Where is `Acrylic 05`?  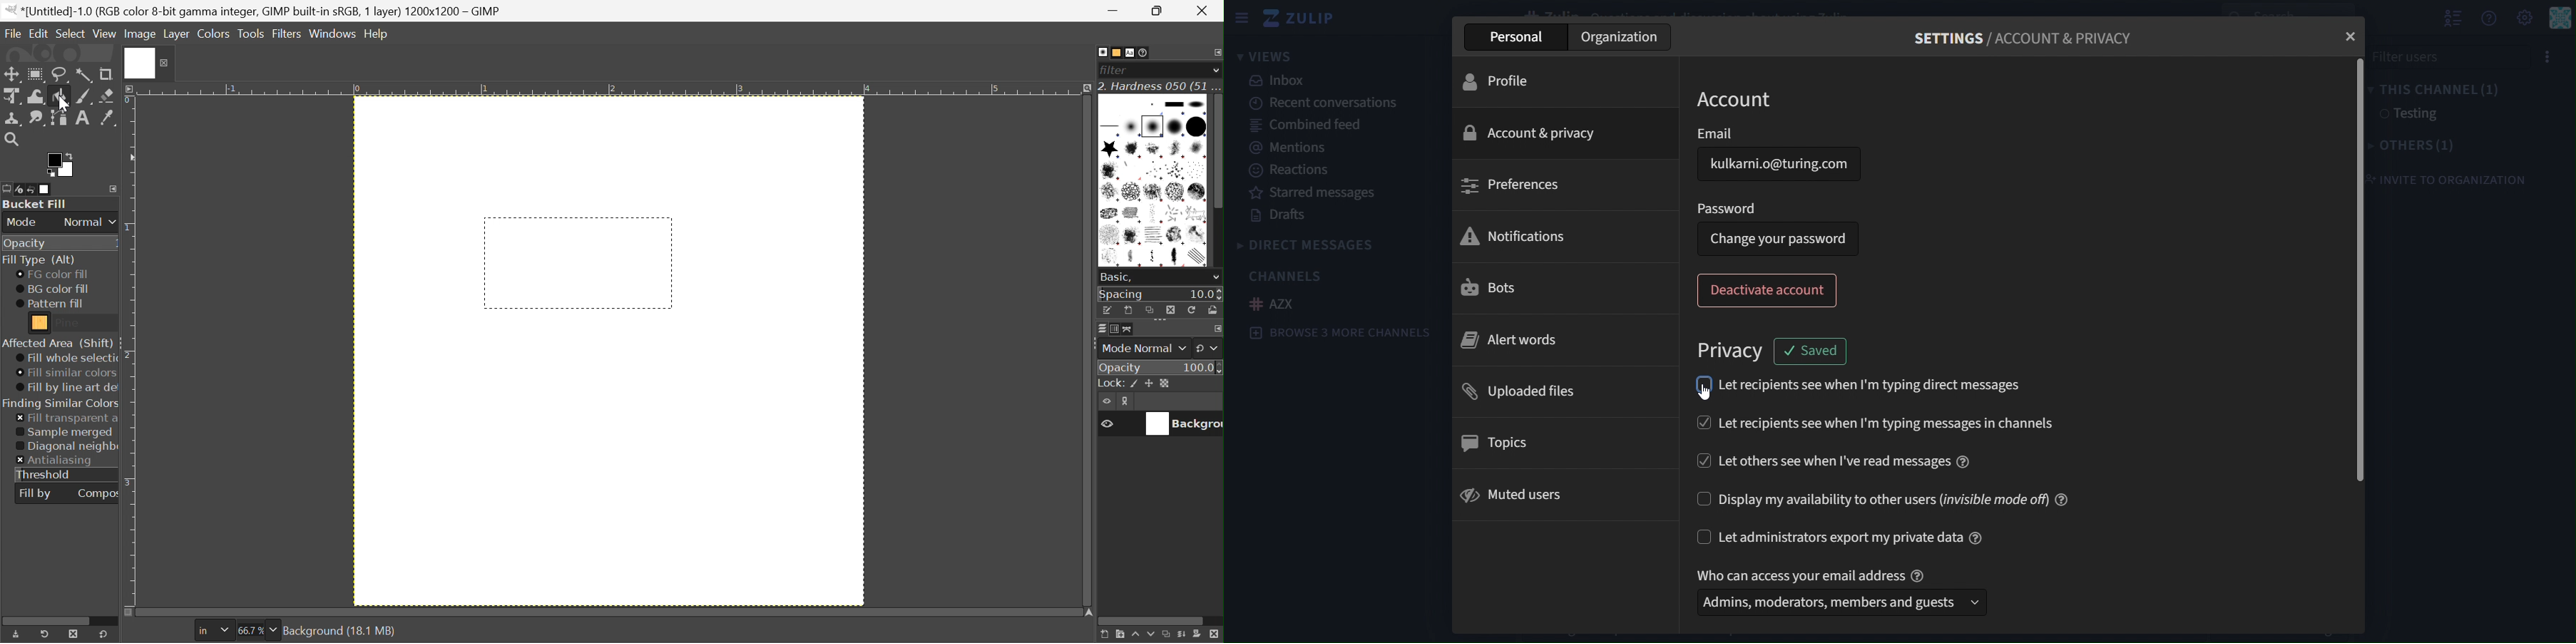
Acrylic 05 is located at coordinates (1110, 170).